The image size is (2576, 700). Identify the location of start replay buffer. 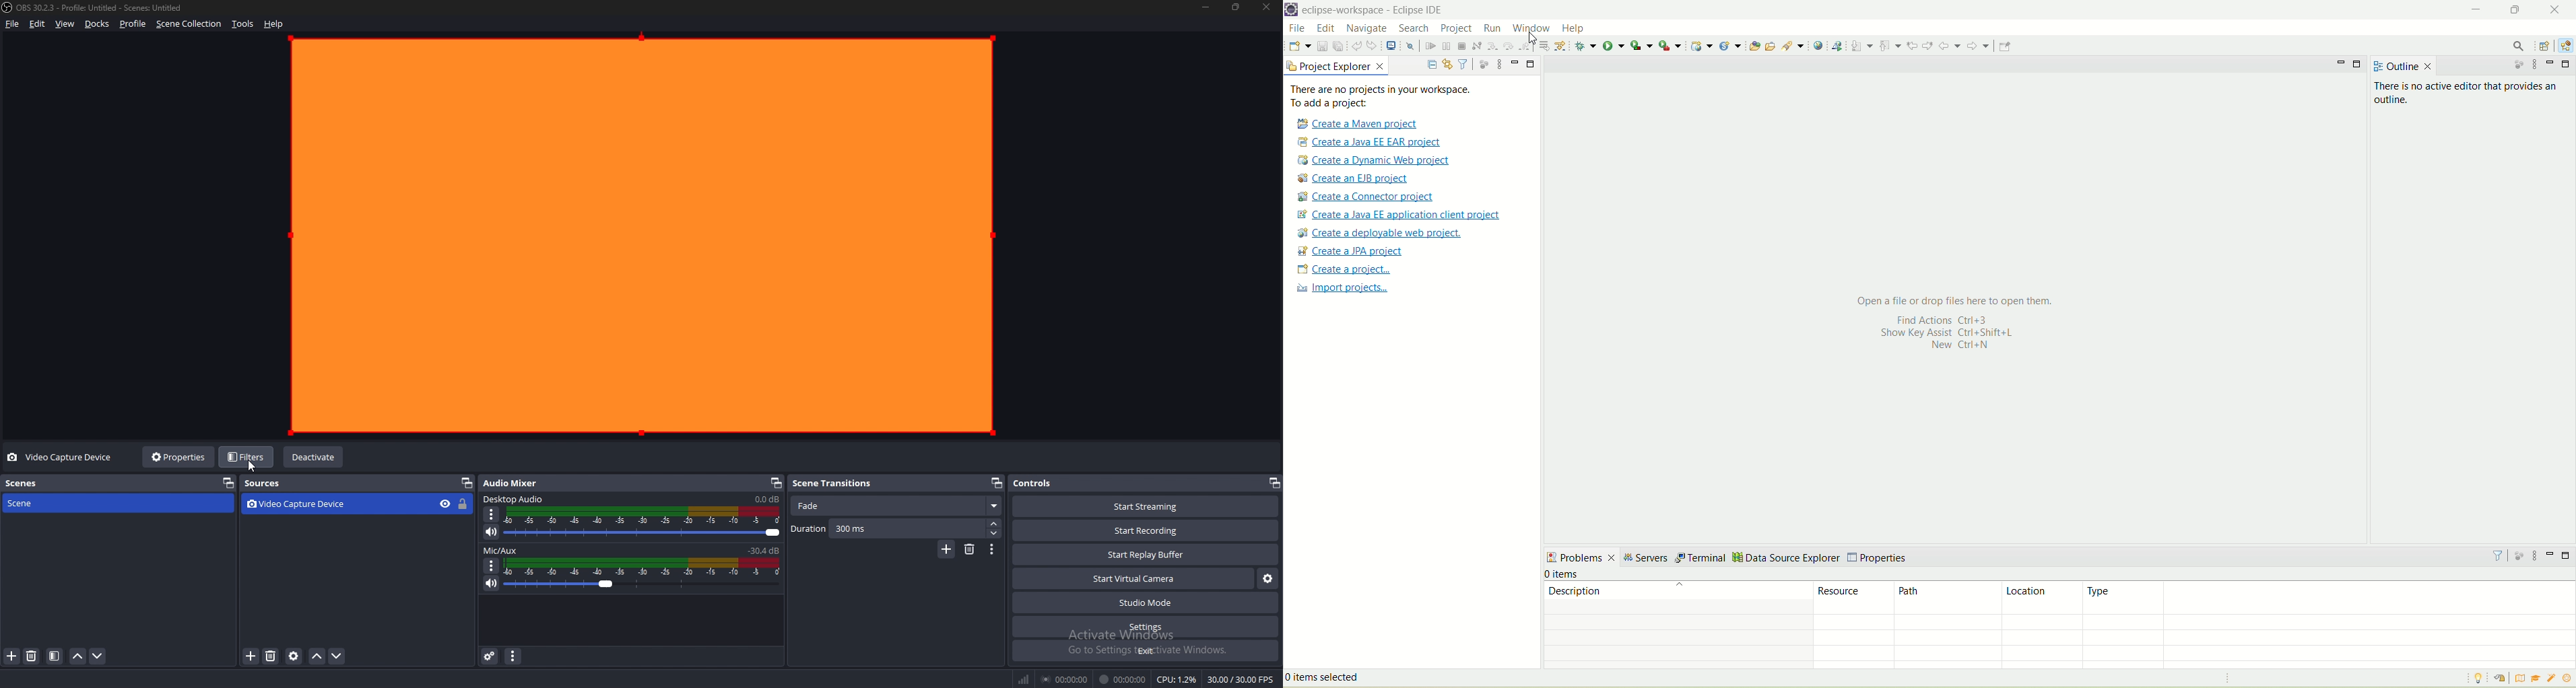
(1146, 554).